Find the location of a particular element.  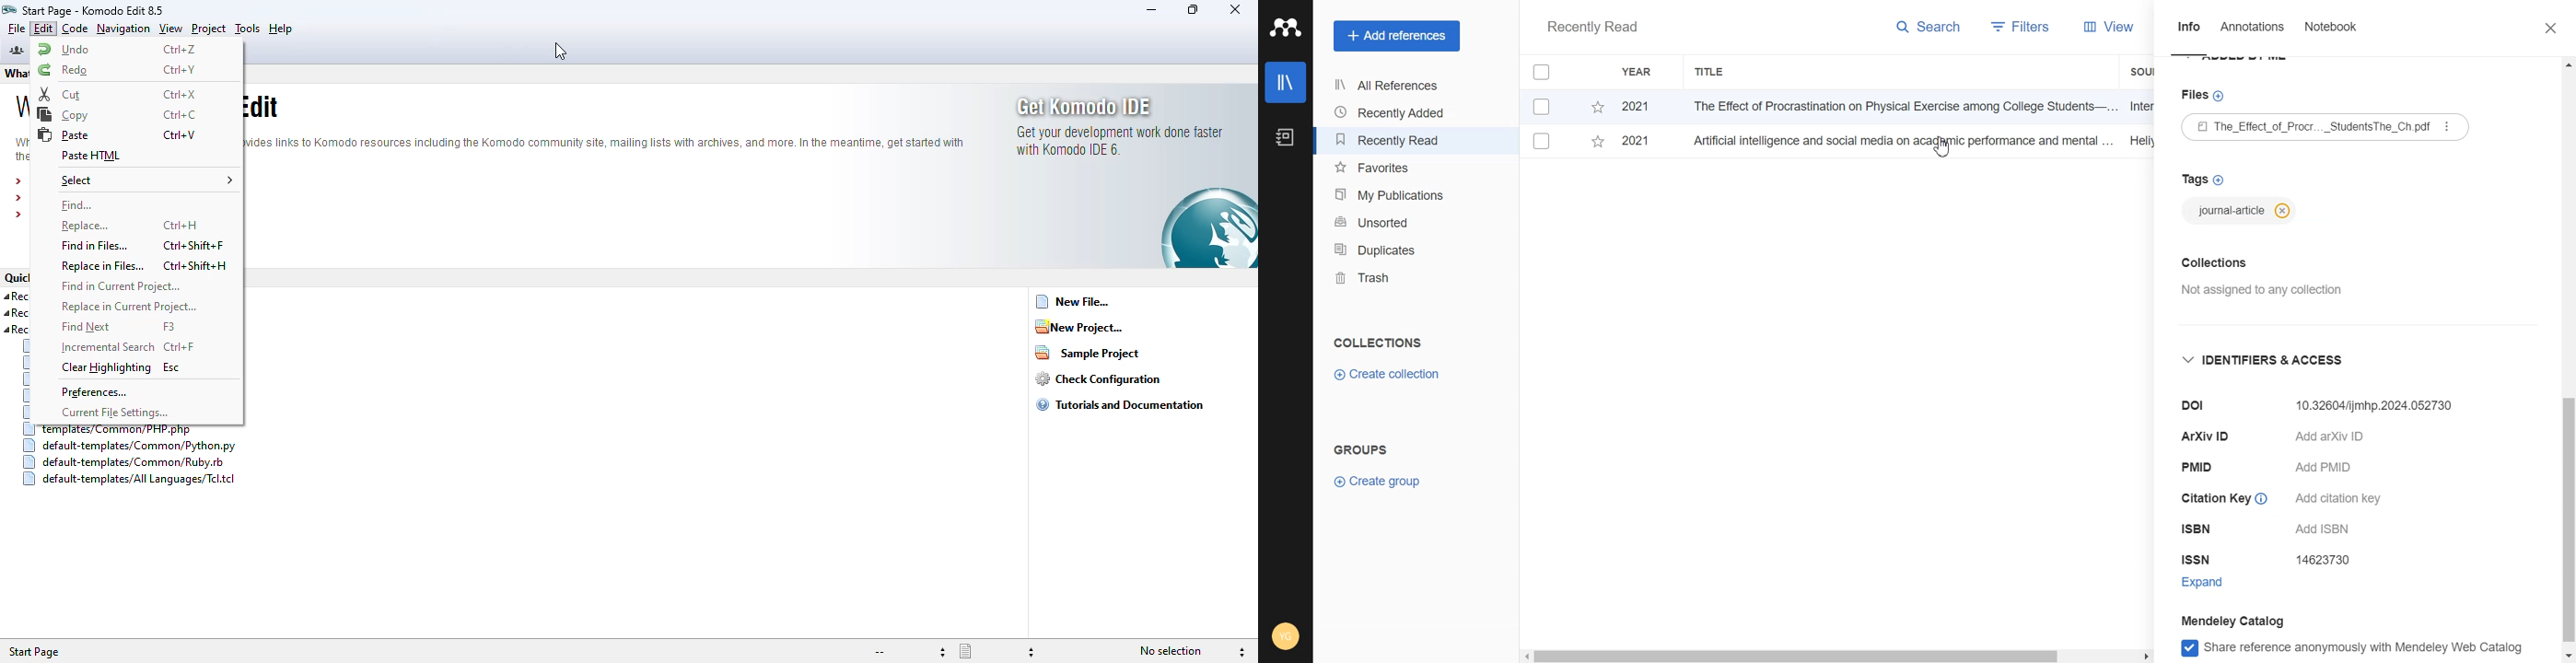

Identifier and access is located at coordinates (2273, 364).